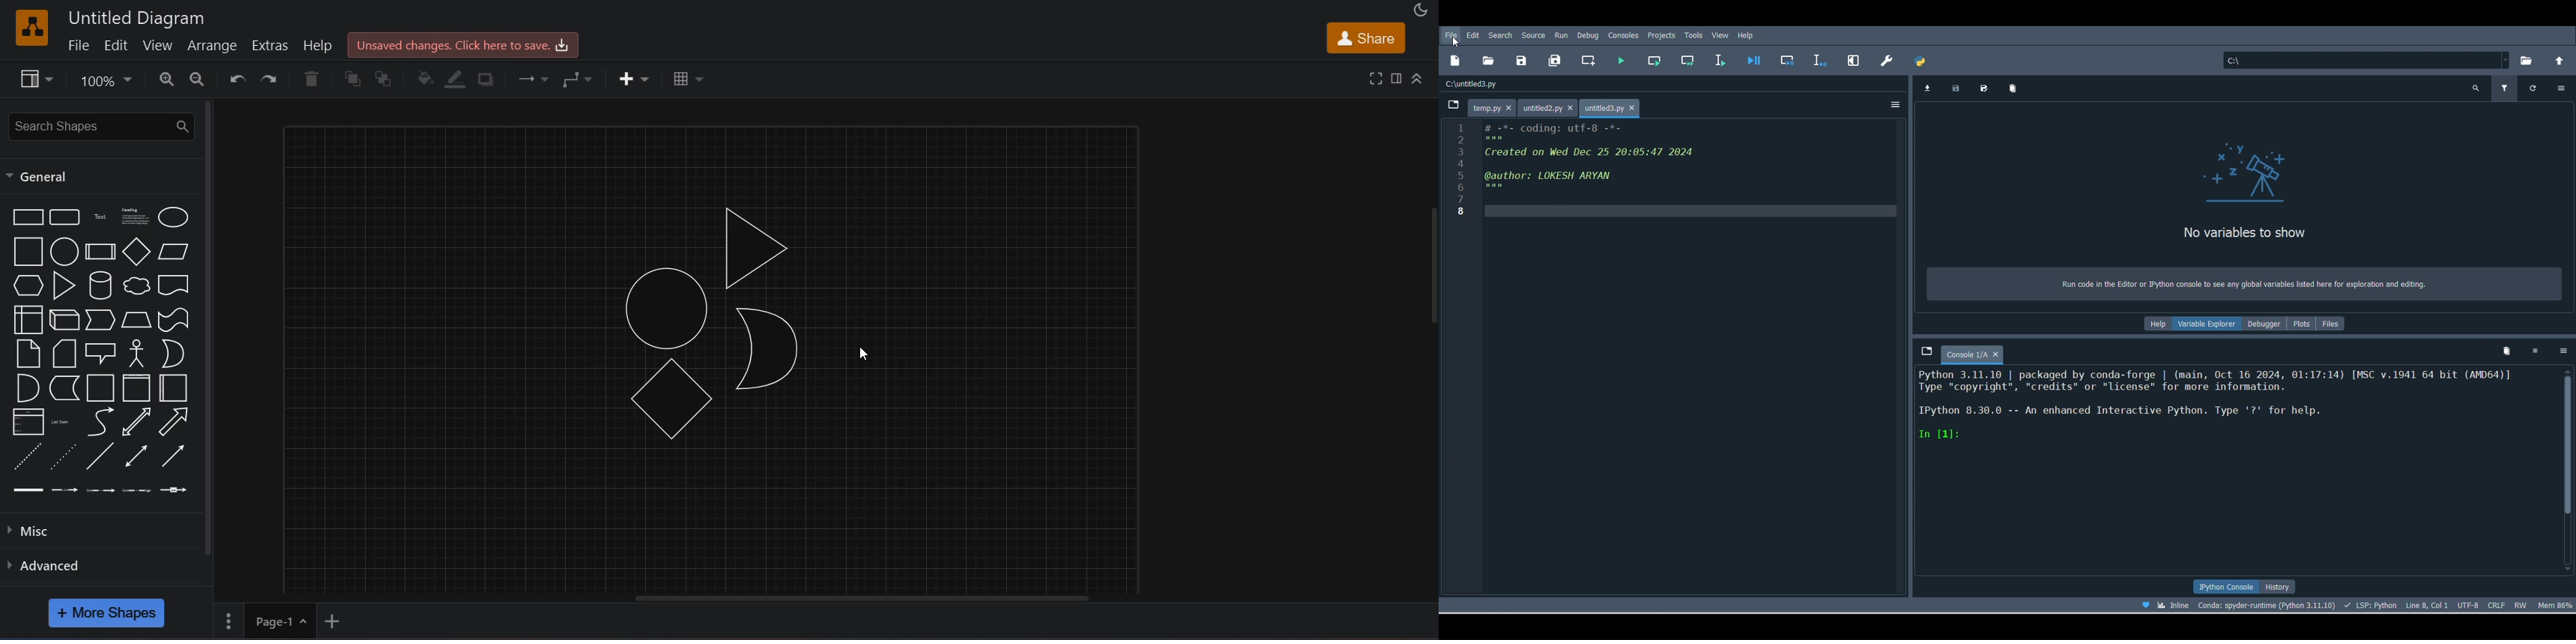  Describe the element at coordinates (2266, 604) in the screenshot. I see `Version` at that location.